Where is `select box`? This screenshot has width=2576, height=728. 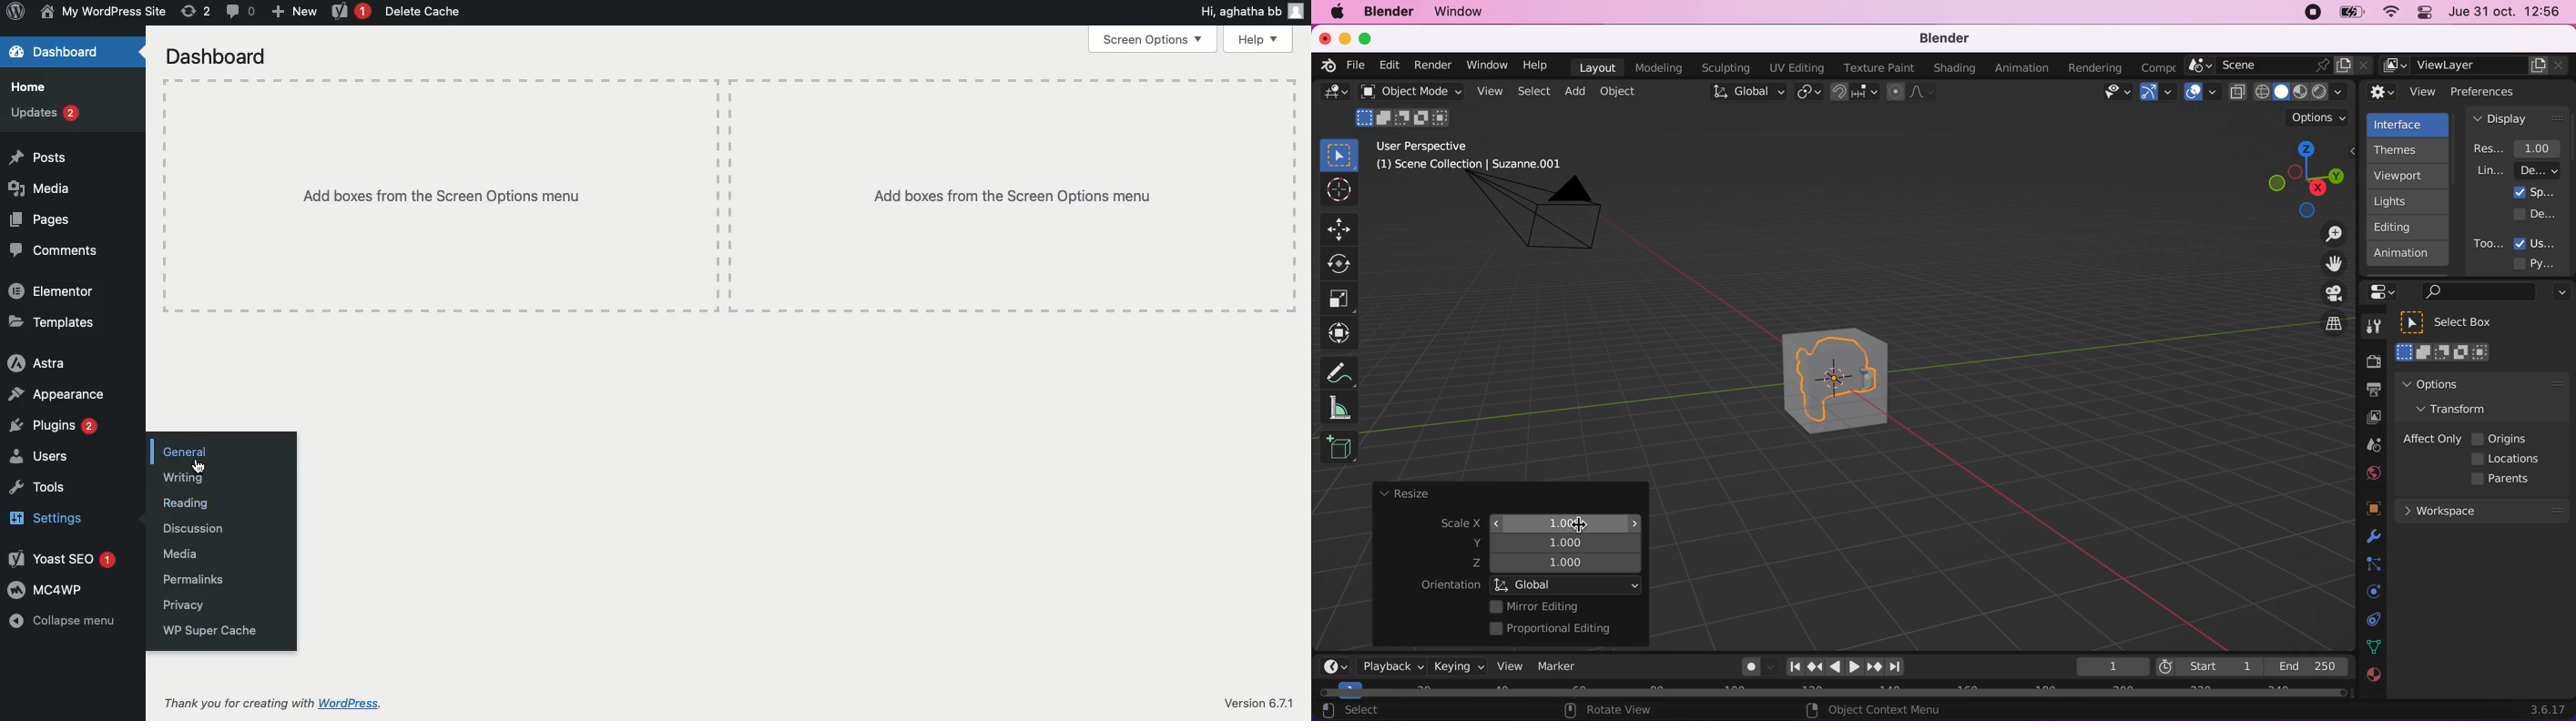
select box is located at coordinates (1339, 154).